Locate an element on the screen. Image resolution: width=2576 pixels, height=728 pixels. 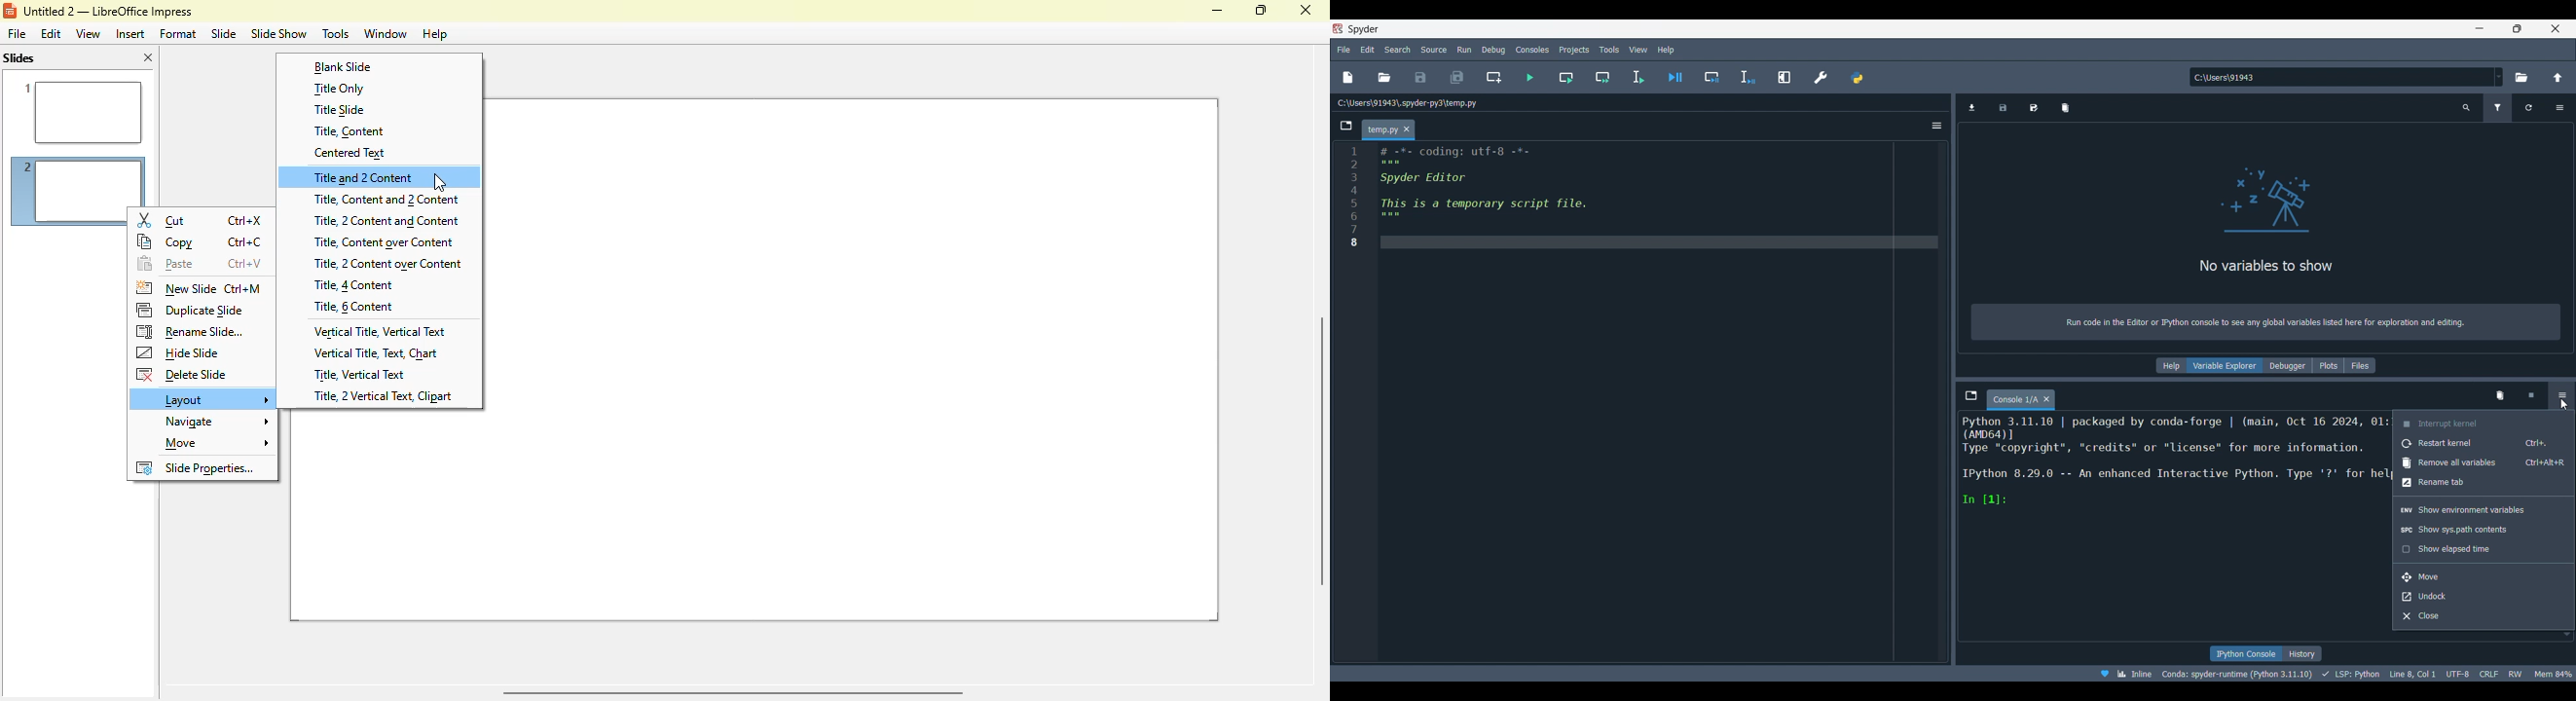
cut is located at coordinates (162, 220).